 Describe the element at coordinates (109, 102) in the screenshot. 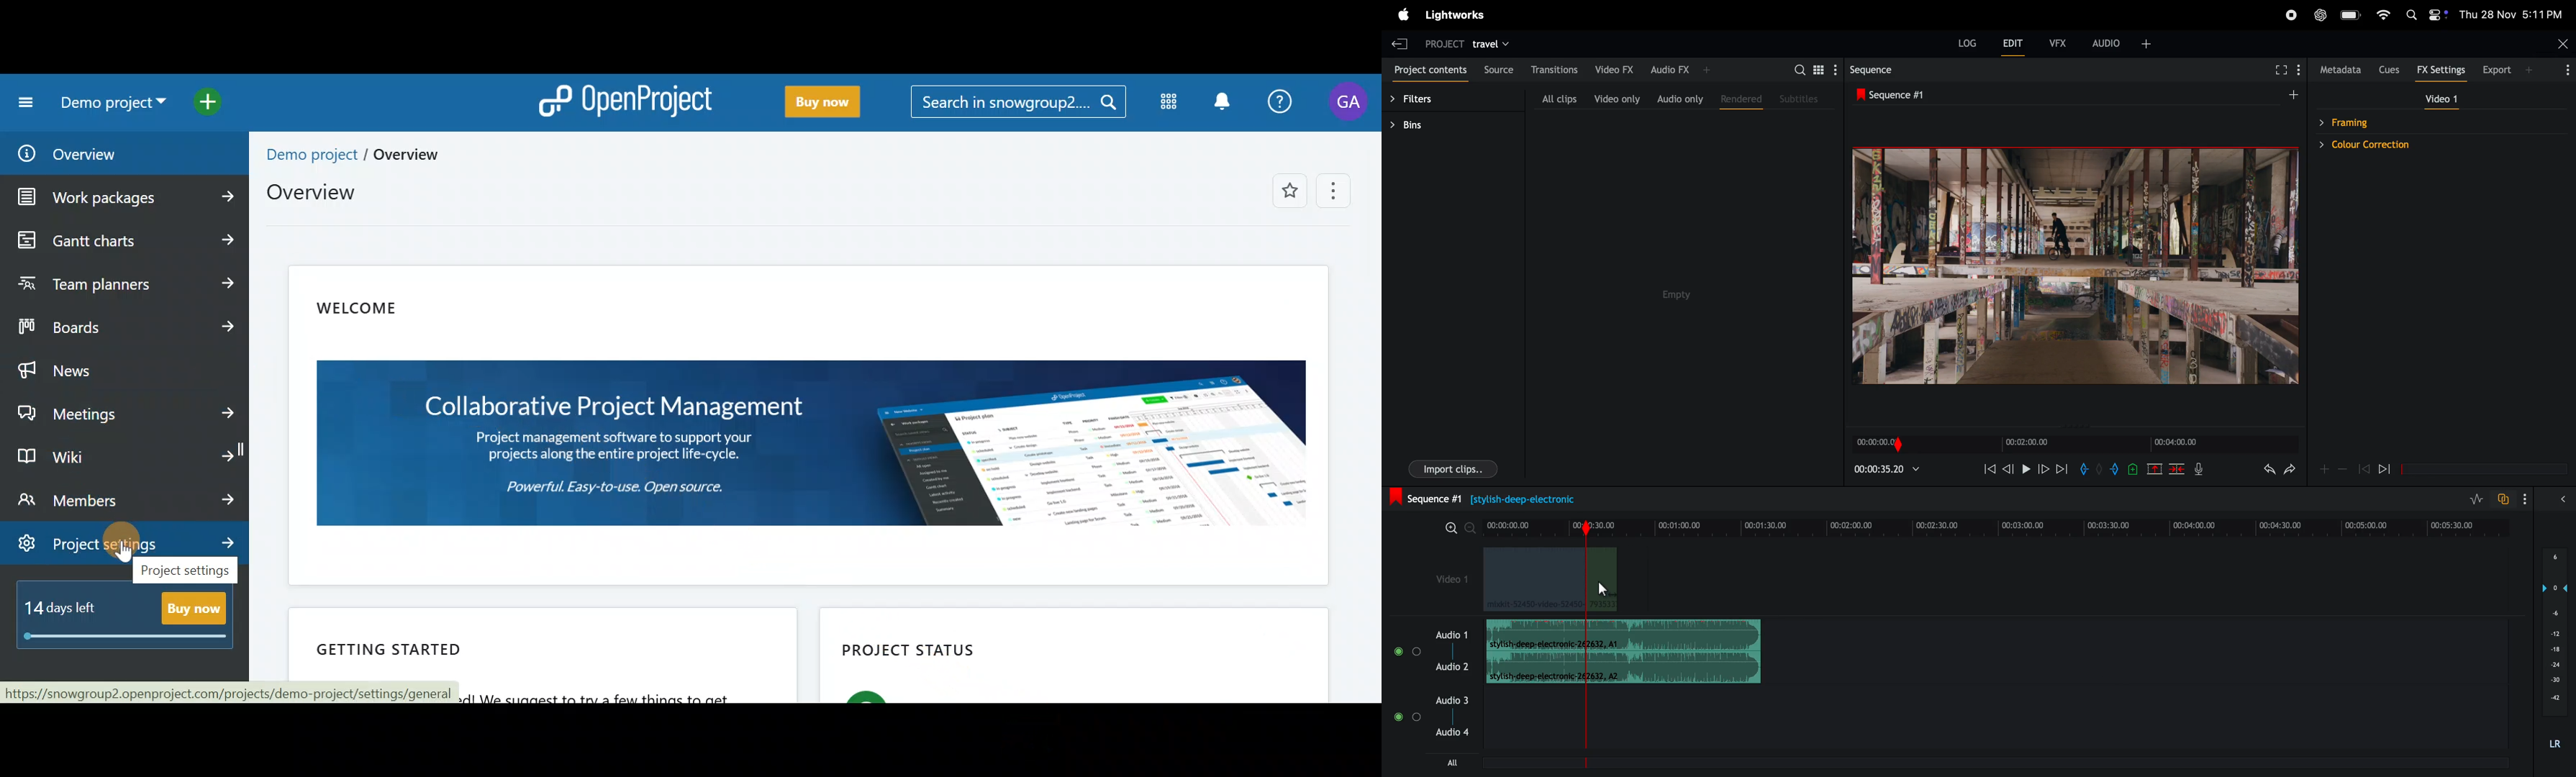

I see `Project name` at that location.